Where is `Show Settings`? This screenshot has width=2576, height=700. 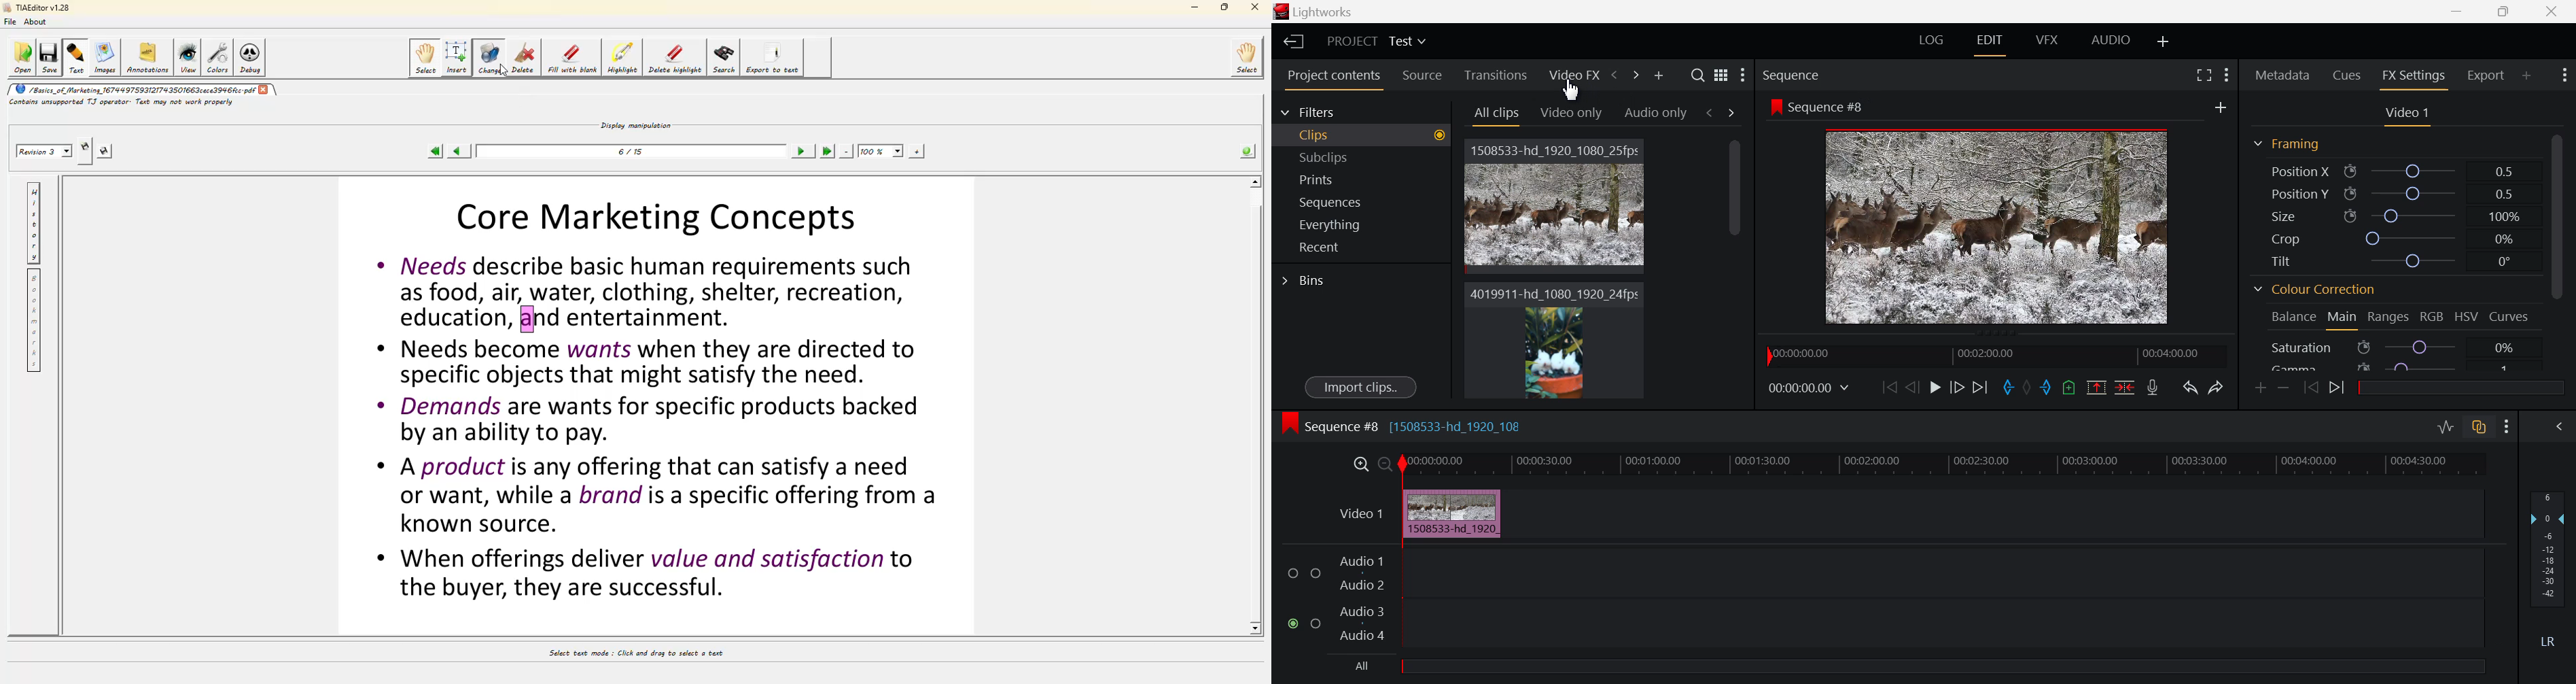
Show Settings is located at coordinates (1743, 73).